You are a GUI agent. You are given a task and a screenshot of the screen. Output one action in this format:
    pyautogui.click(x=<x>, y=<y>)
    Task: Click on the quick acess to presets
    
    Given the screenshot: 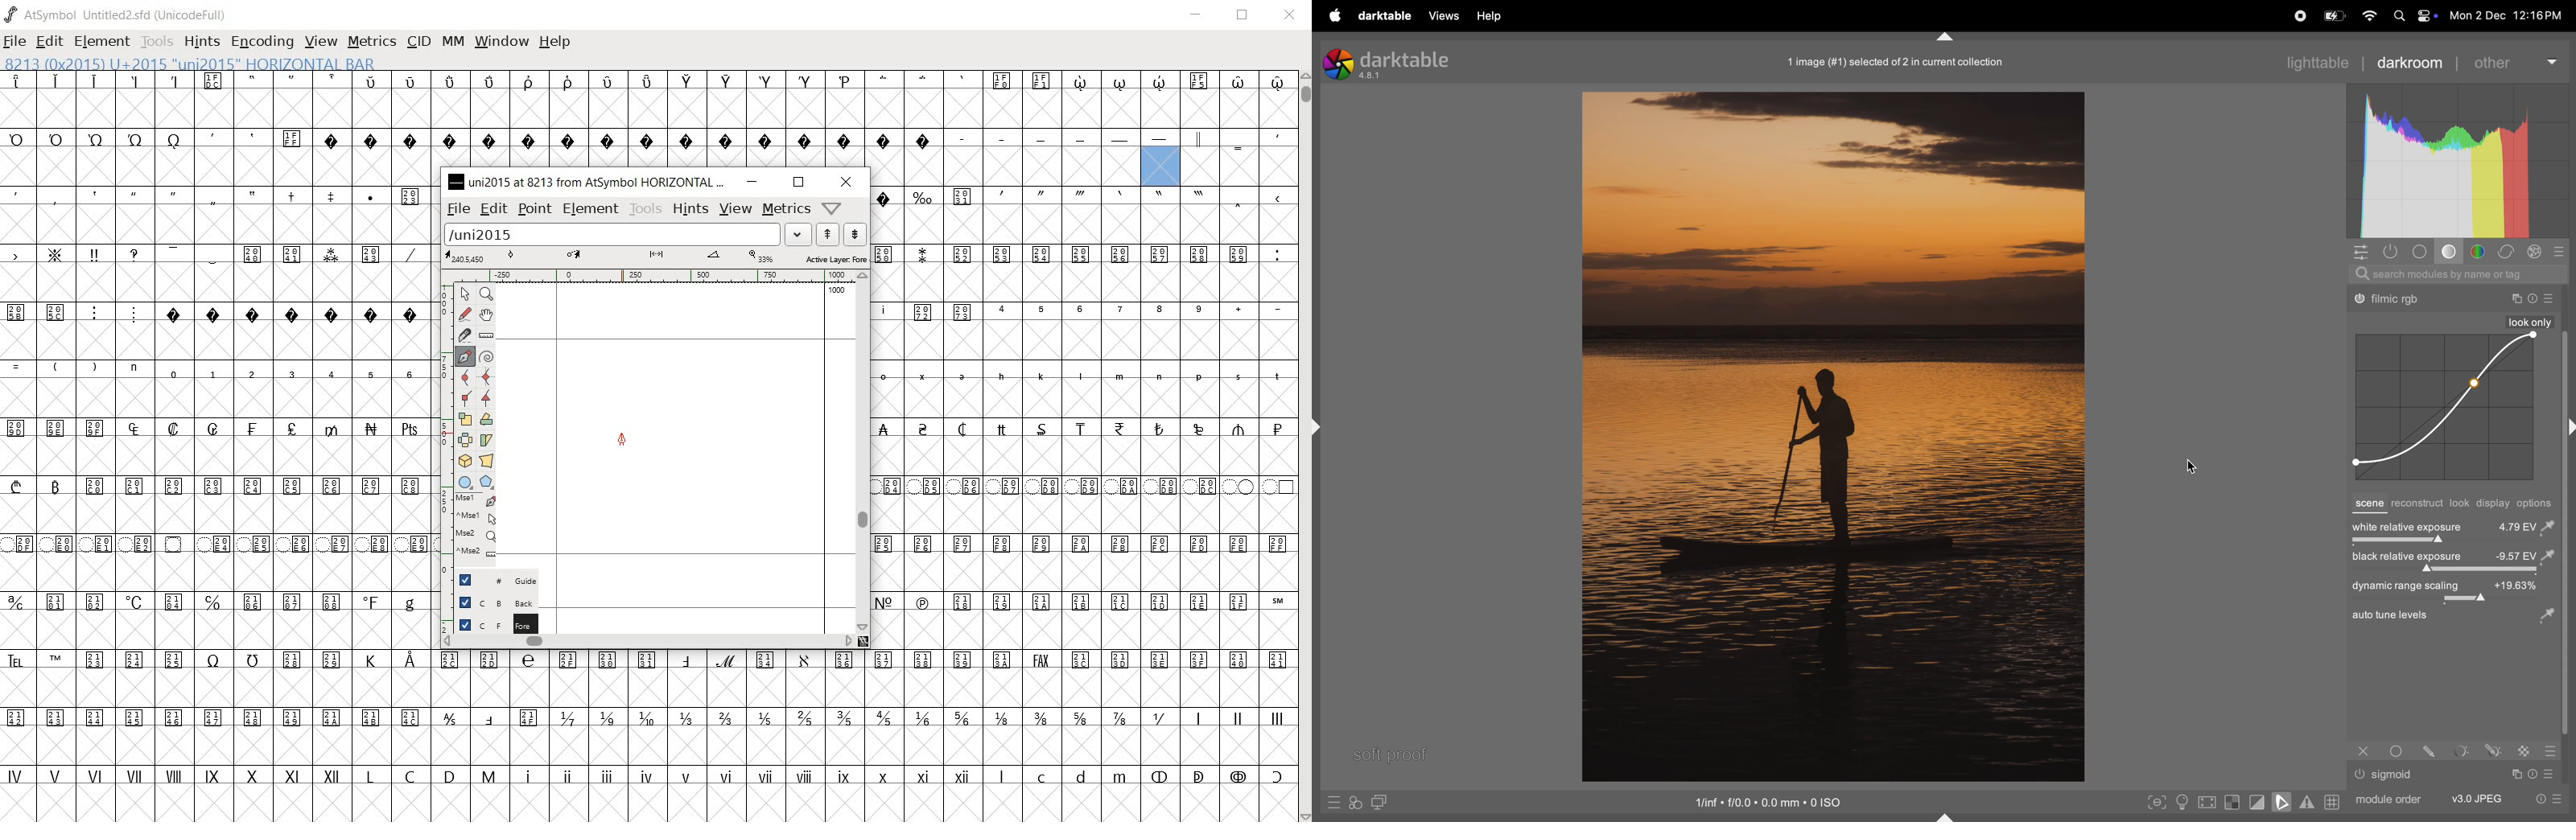 What is the action you would take?
    pyautogui.click(x=1333, y=802)
    